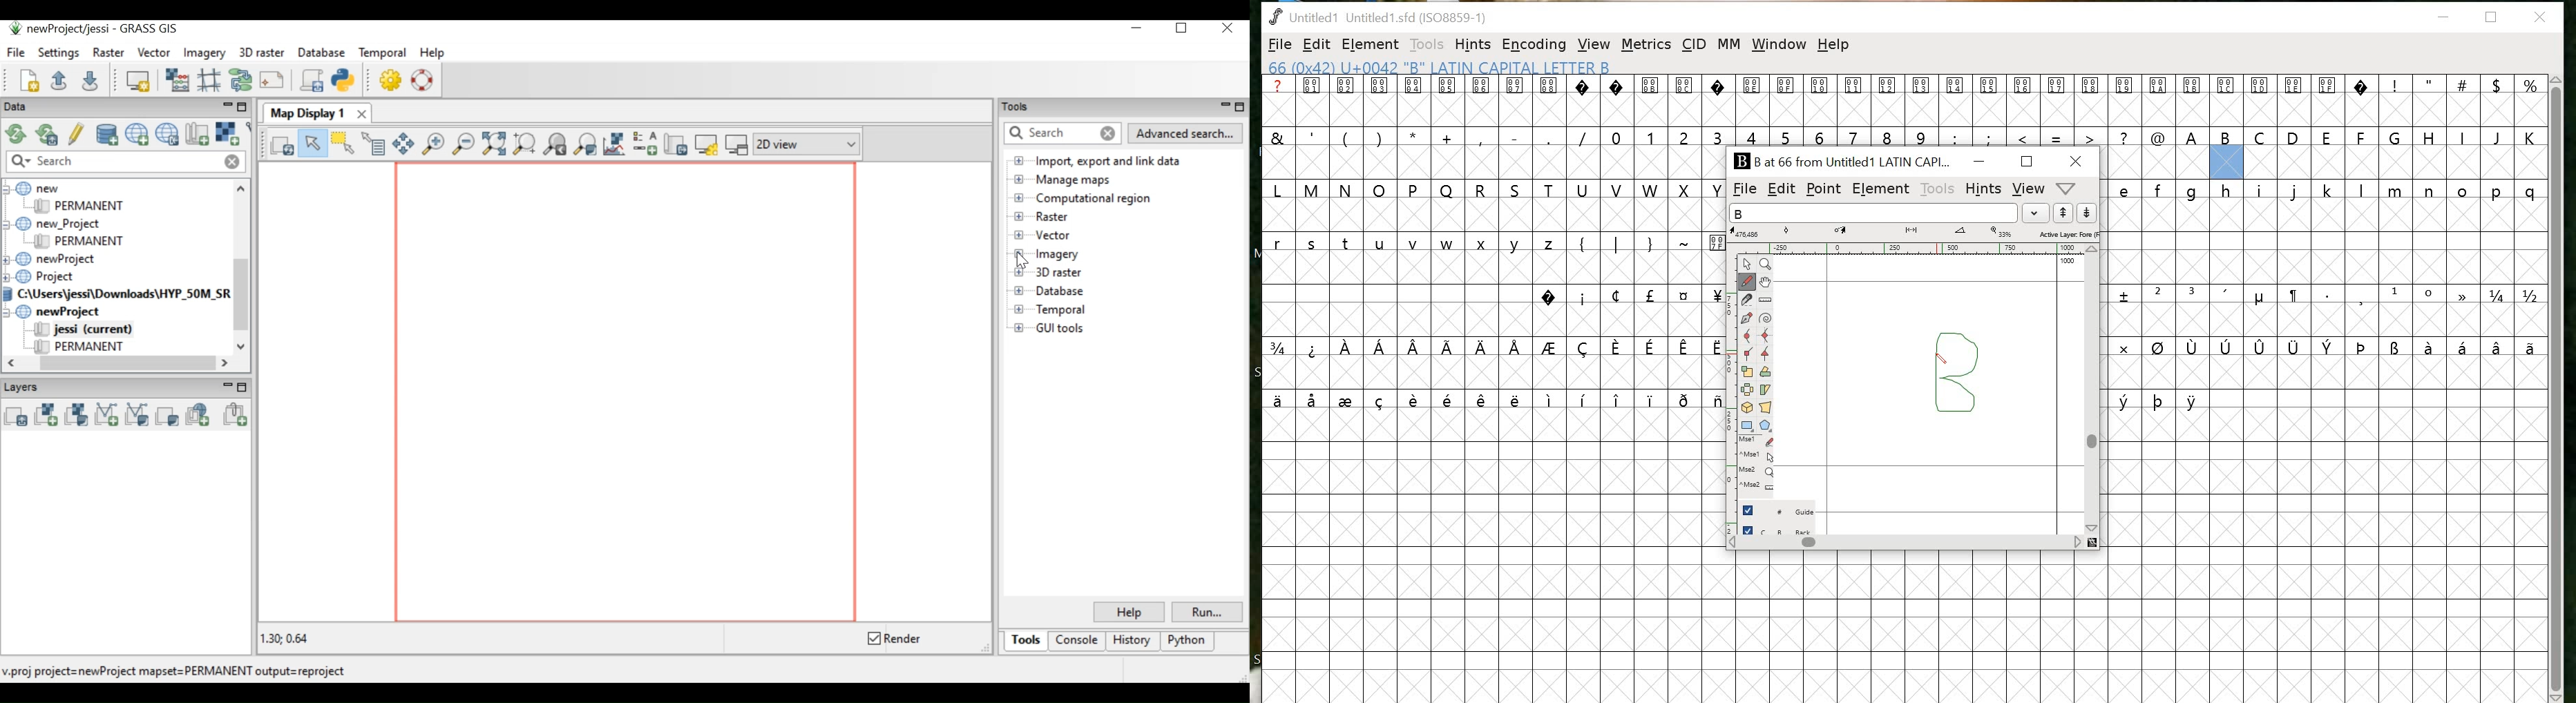 Image resolution: width=2576 pixels, height=728 pixels. What do you see at coordinates (2025, 161) in the screenshot?
I see `maximize` at bounding box center [2025, 161].